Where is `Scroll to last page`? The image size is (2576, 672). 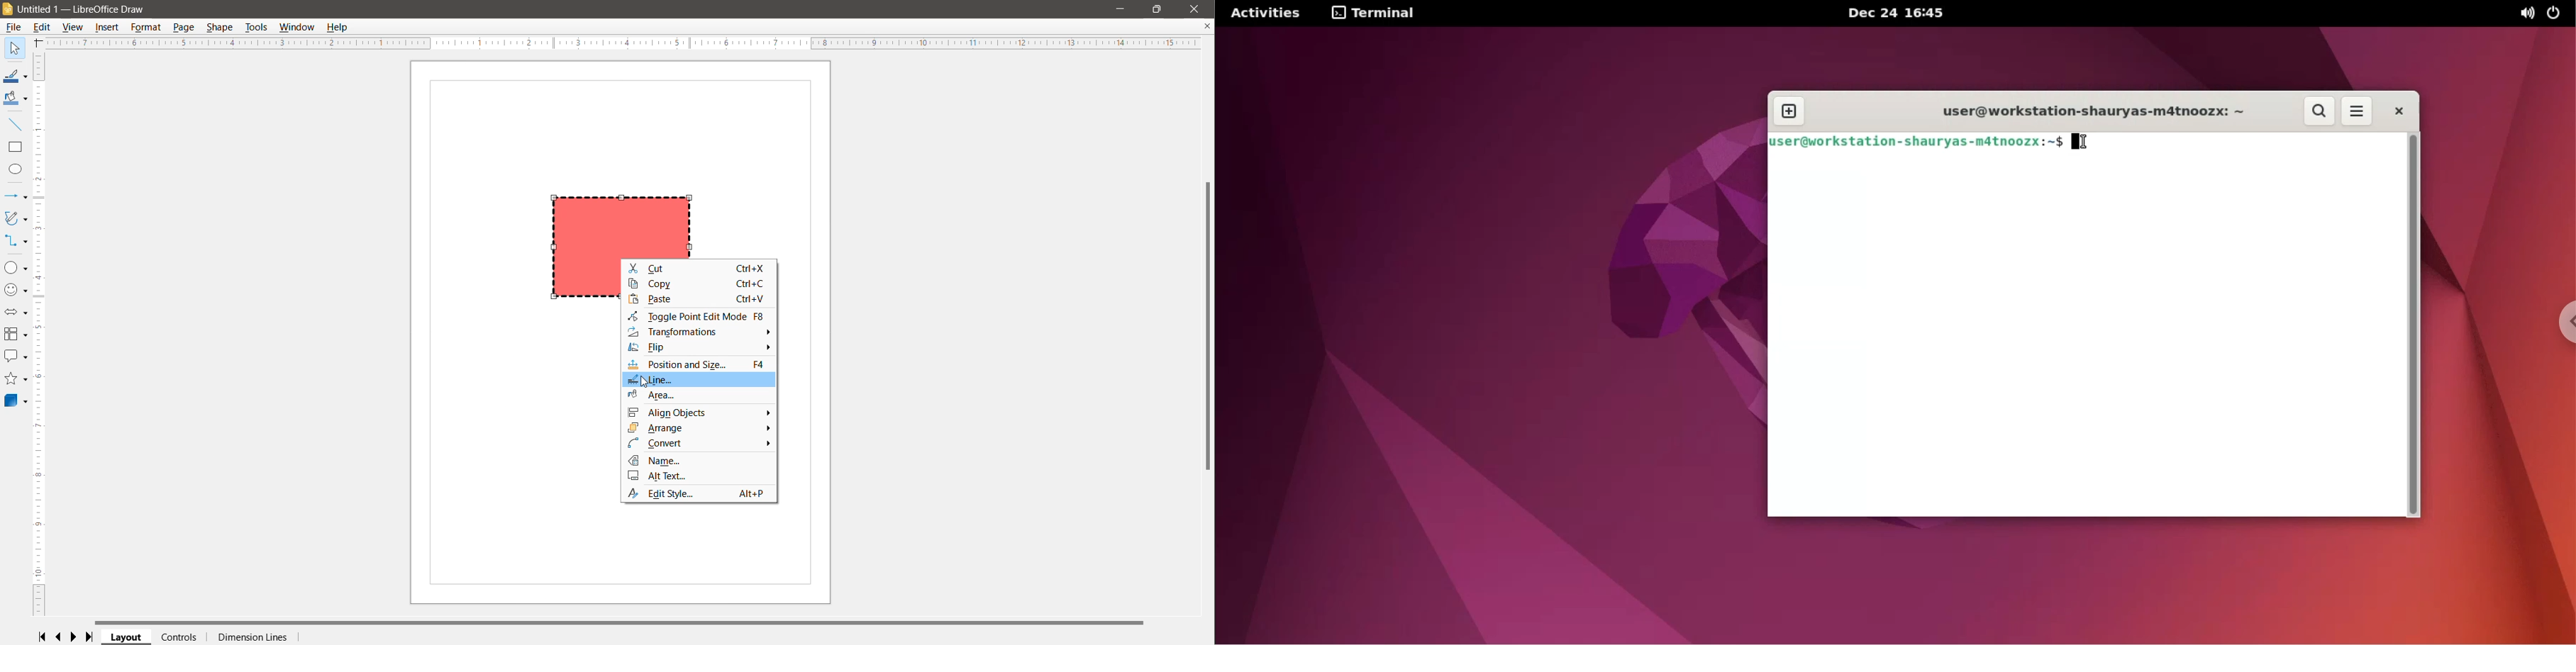
Scroll to last page is located at coordinates (90, 637).